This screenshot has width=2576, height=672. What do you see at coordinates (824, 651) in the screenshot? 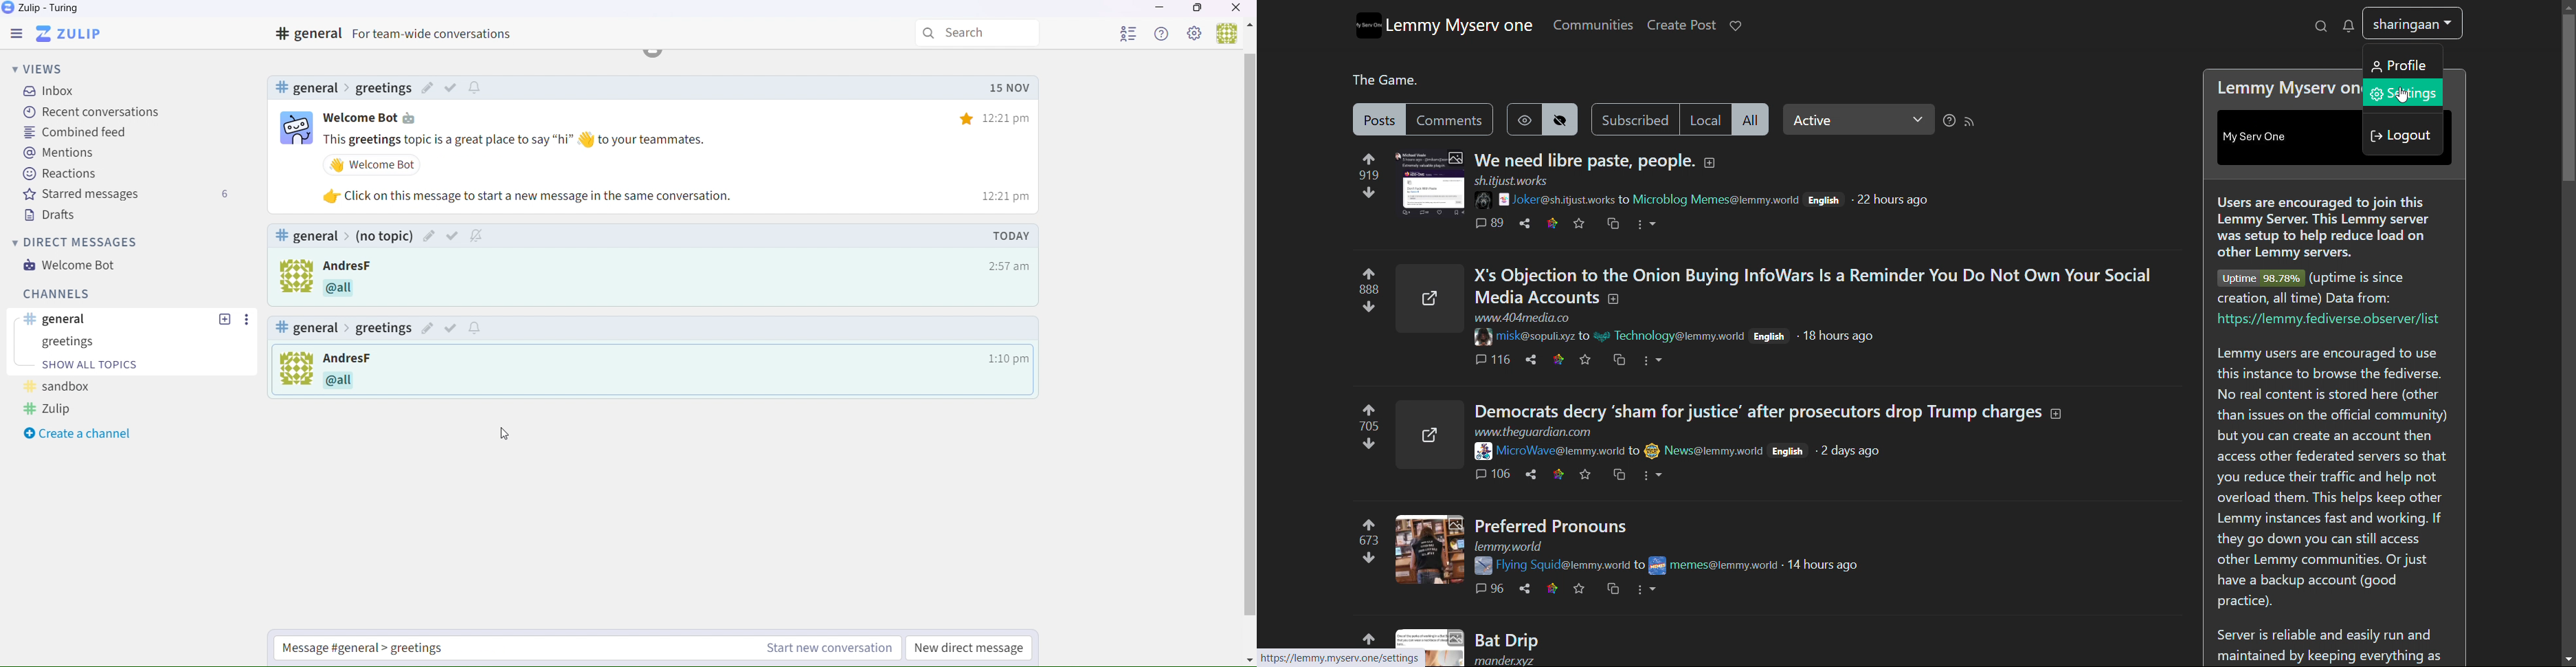
I see `Start a new conversation` at bounding box center [824, 651].